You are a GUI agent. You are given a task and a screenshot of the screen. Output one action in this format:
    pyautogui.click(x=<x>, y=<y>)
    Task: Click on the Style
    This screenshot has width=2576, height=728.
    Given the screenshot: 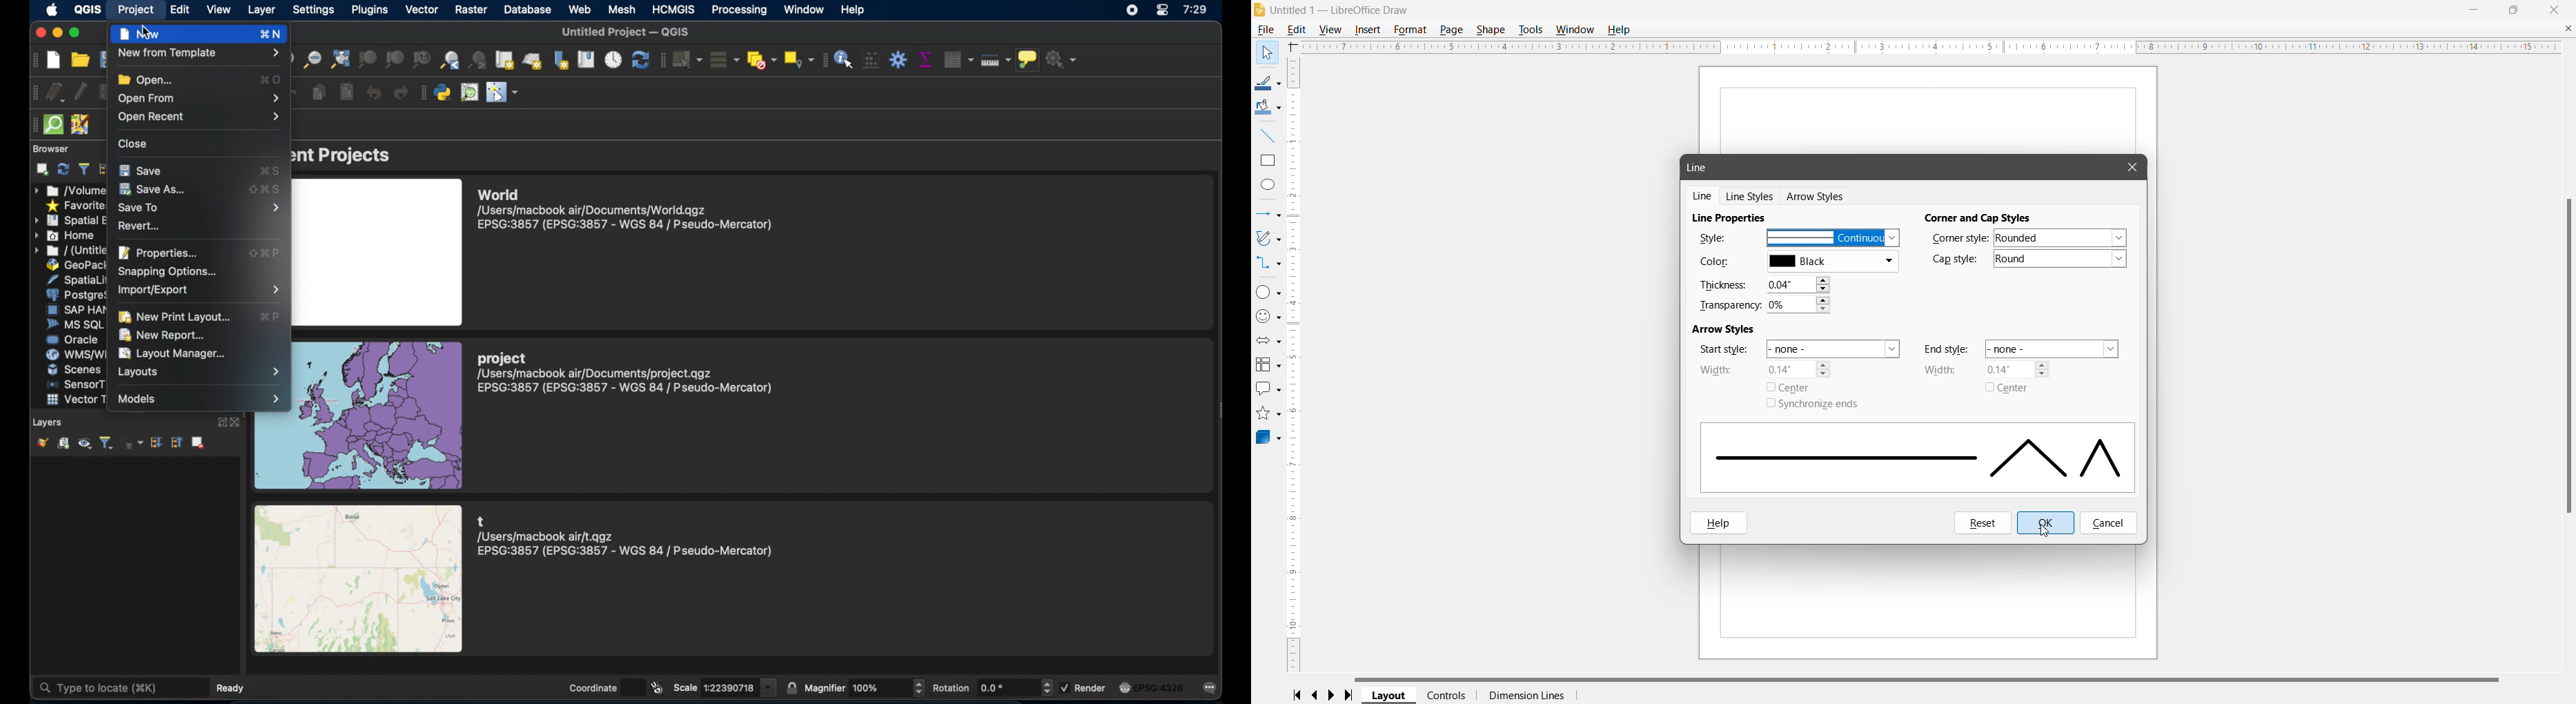 What is the action you would take?
    pyautogui.click(x=1713, y=238)
    